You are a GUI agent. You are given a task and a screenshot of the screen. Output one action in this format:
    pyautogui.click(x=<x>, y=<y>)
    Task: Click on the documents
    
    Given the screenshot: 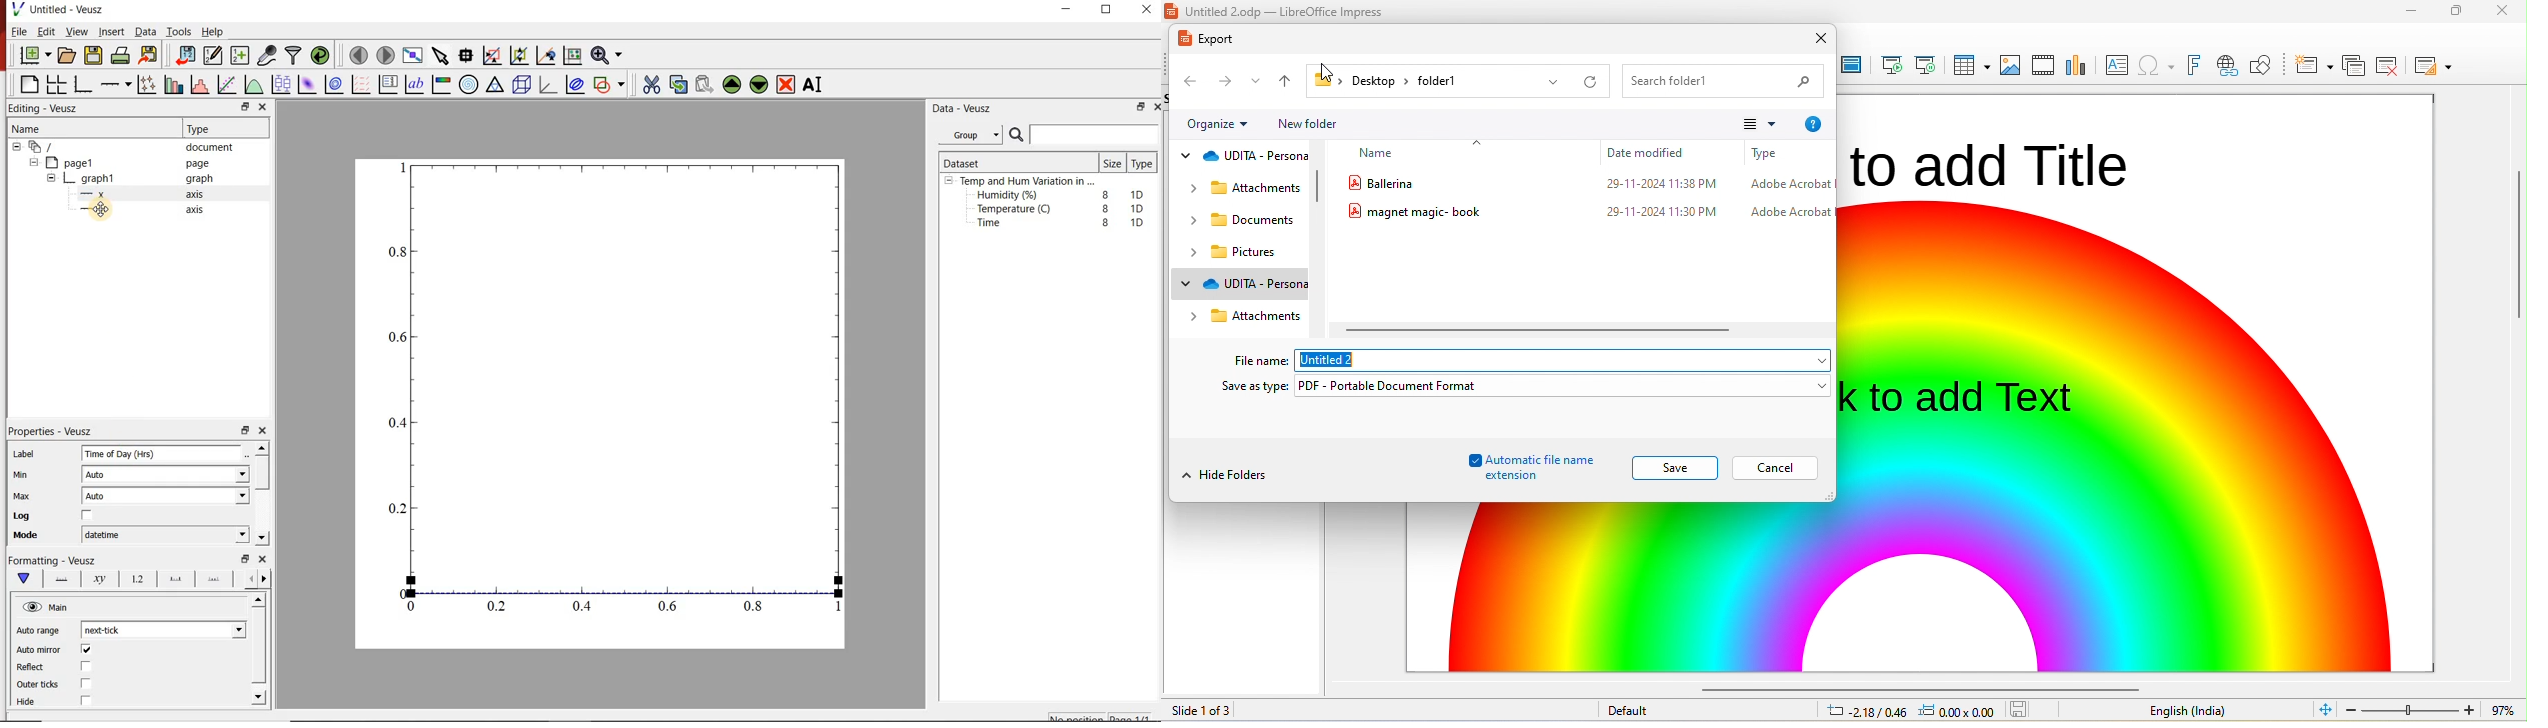 What is the action you would take?
    pyautogui.click(x=1253, y=220)
    